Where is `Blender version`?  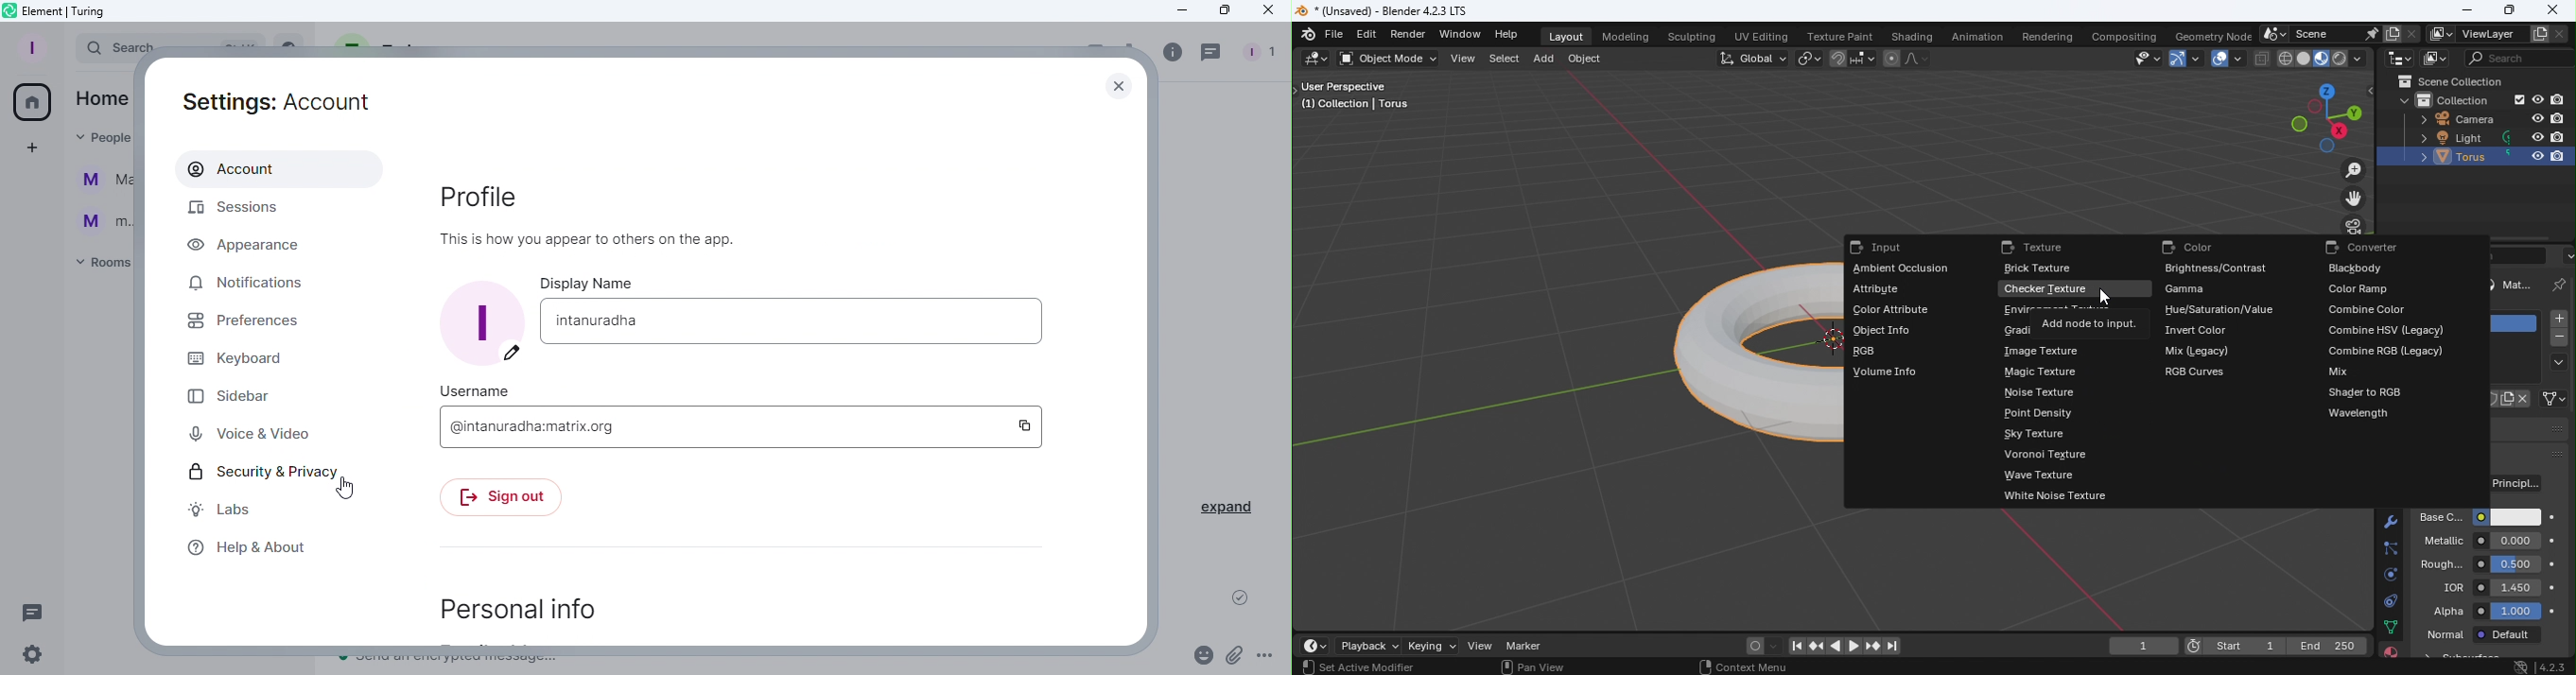 Blender version is located at coordinates (2553, 665).